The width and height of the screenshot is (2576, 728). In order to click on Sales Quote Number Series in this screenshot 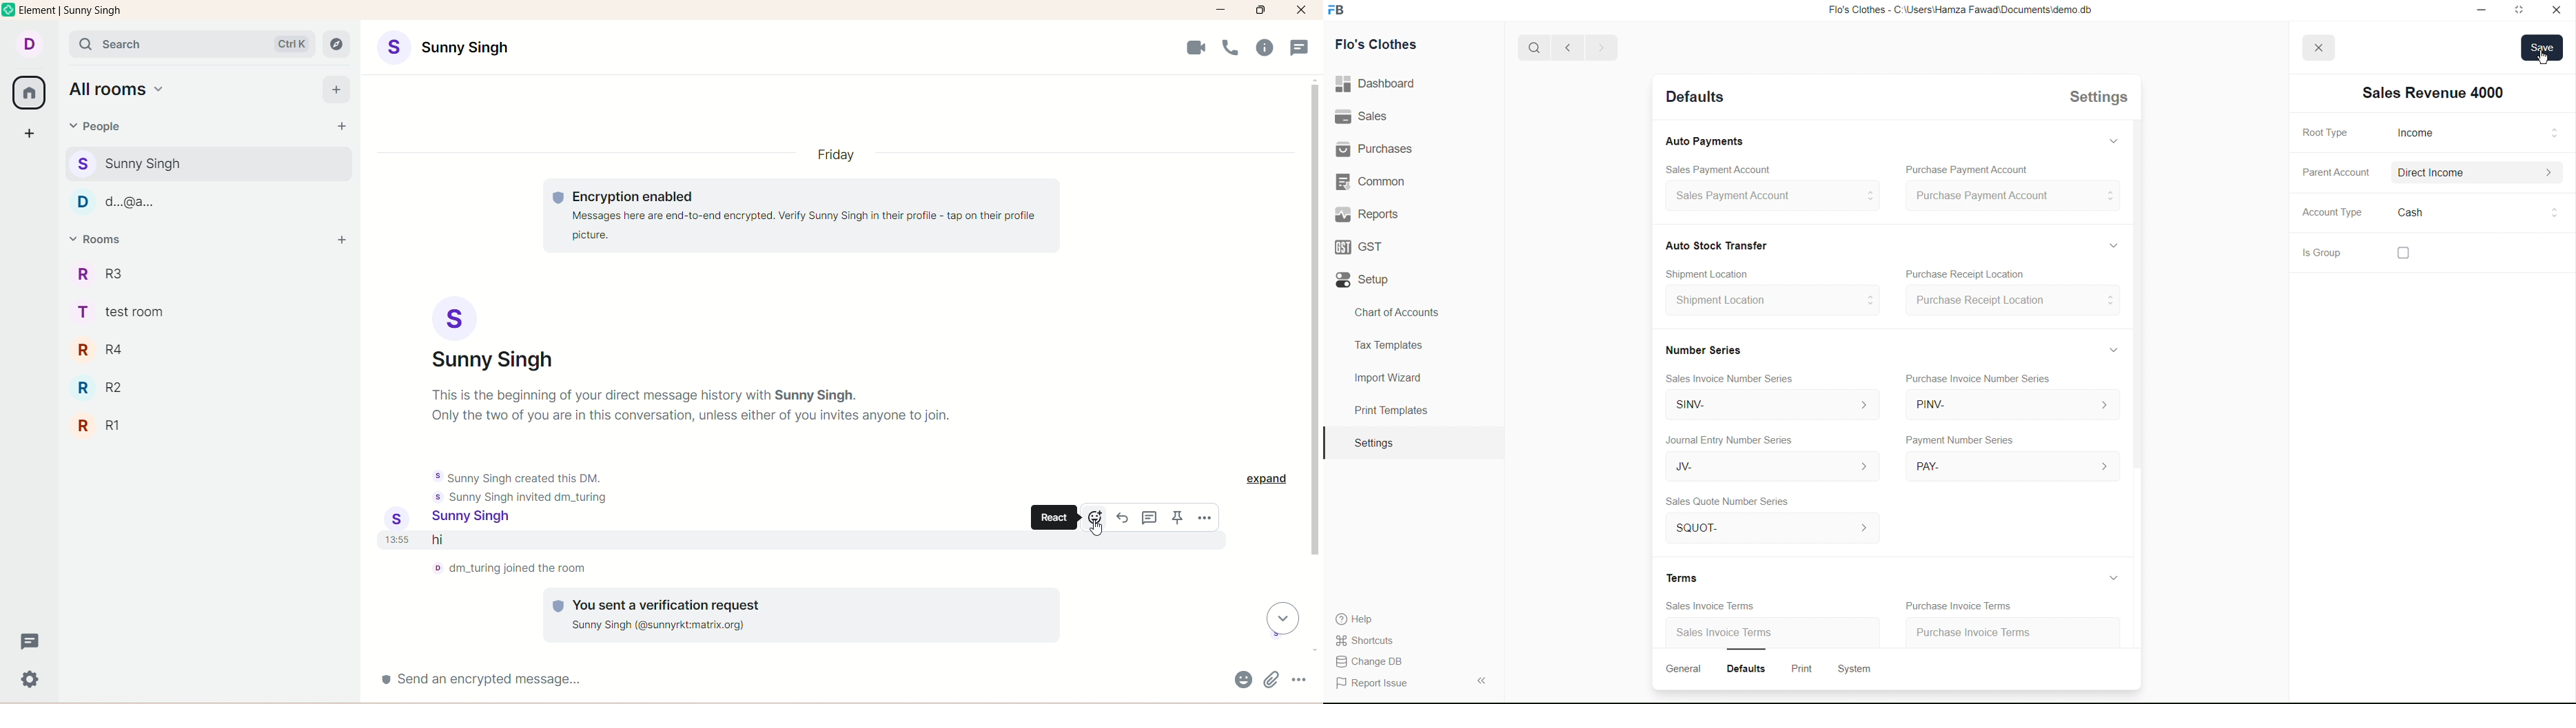, I will do `click(1728, 502)`.